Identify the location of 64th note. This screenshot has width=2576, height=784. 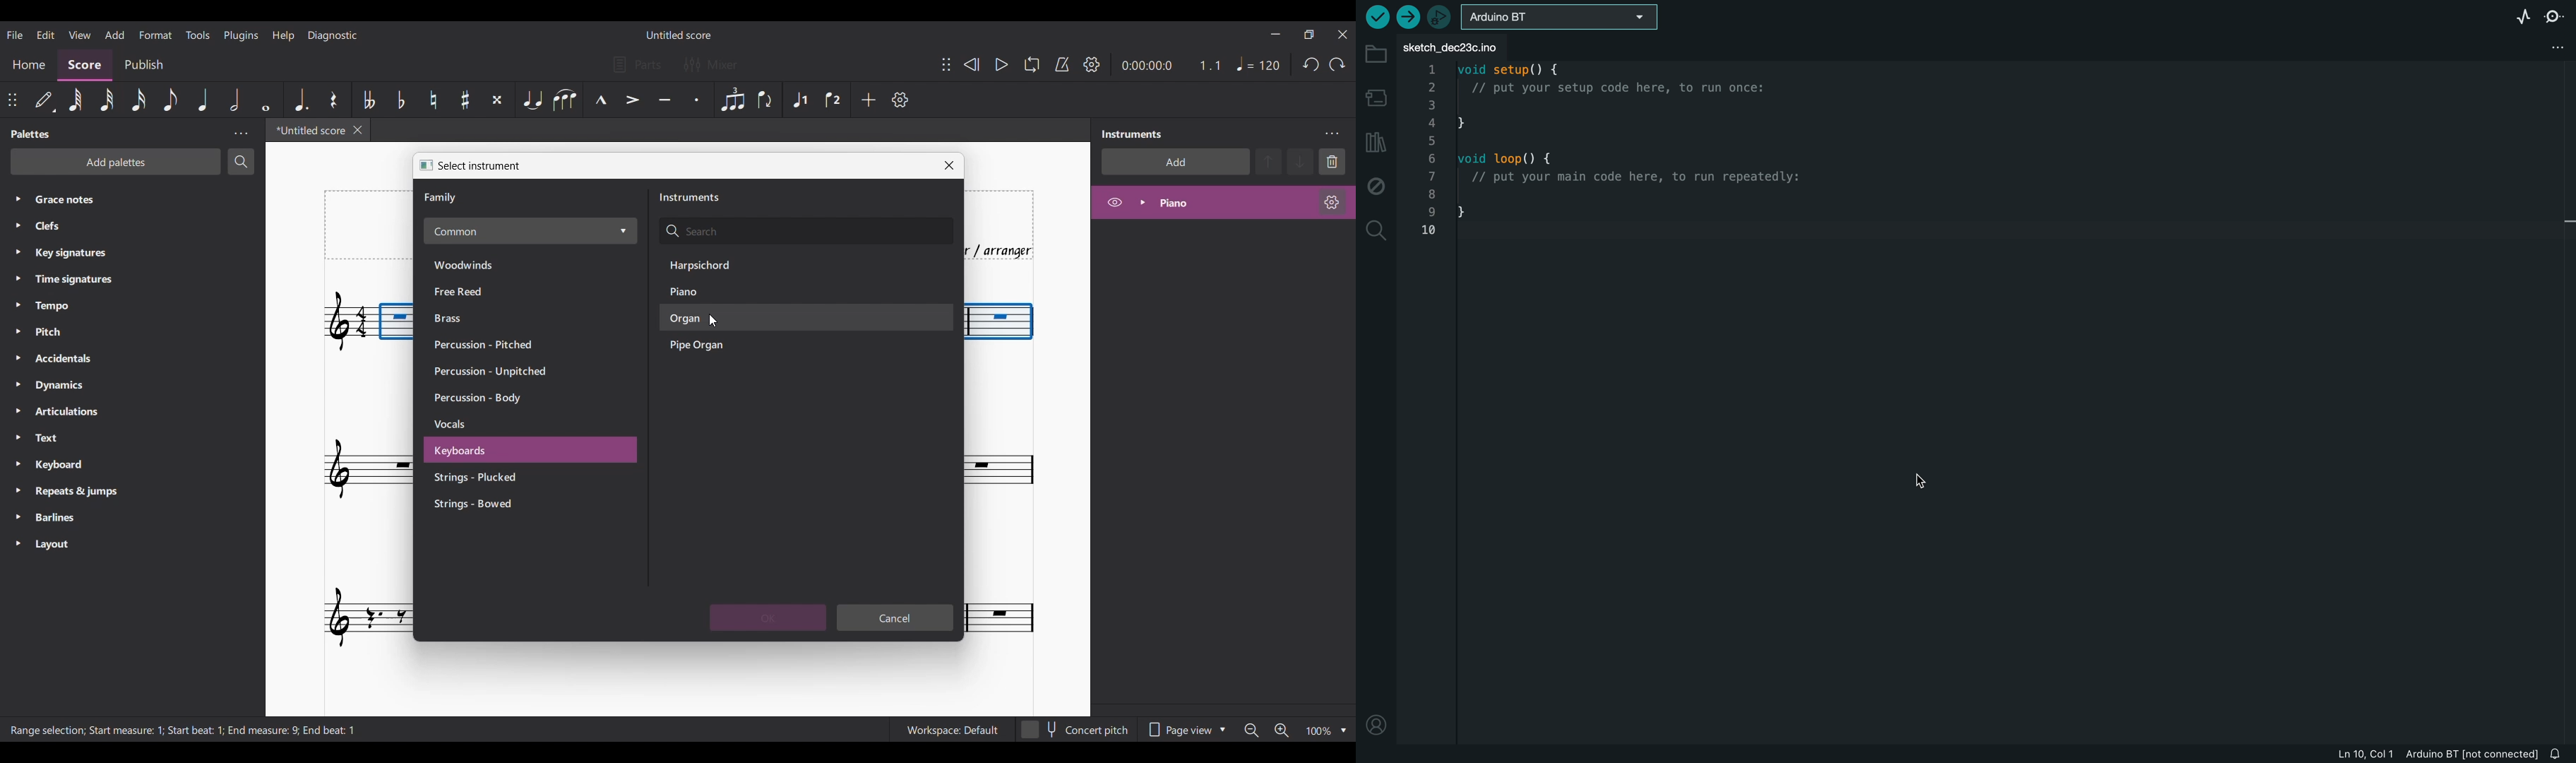
(76, 100).